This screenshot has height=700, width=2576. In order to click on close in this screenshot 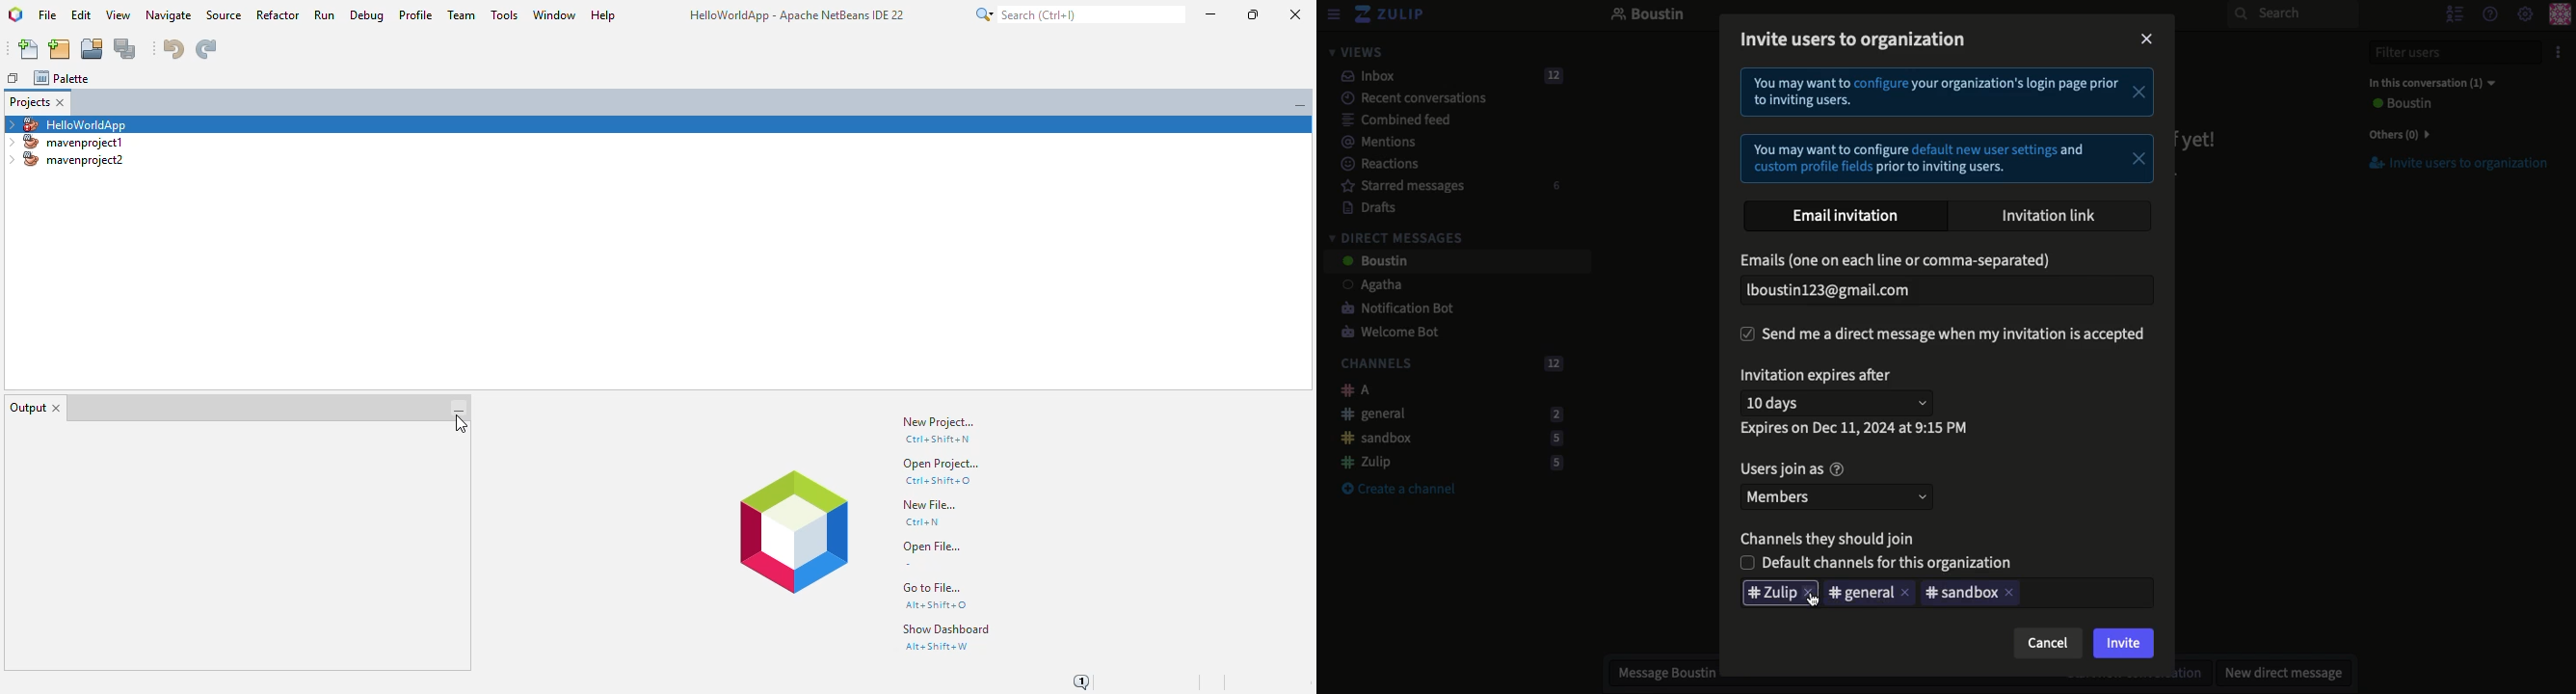, I will do `click(1907, 594)`.